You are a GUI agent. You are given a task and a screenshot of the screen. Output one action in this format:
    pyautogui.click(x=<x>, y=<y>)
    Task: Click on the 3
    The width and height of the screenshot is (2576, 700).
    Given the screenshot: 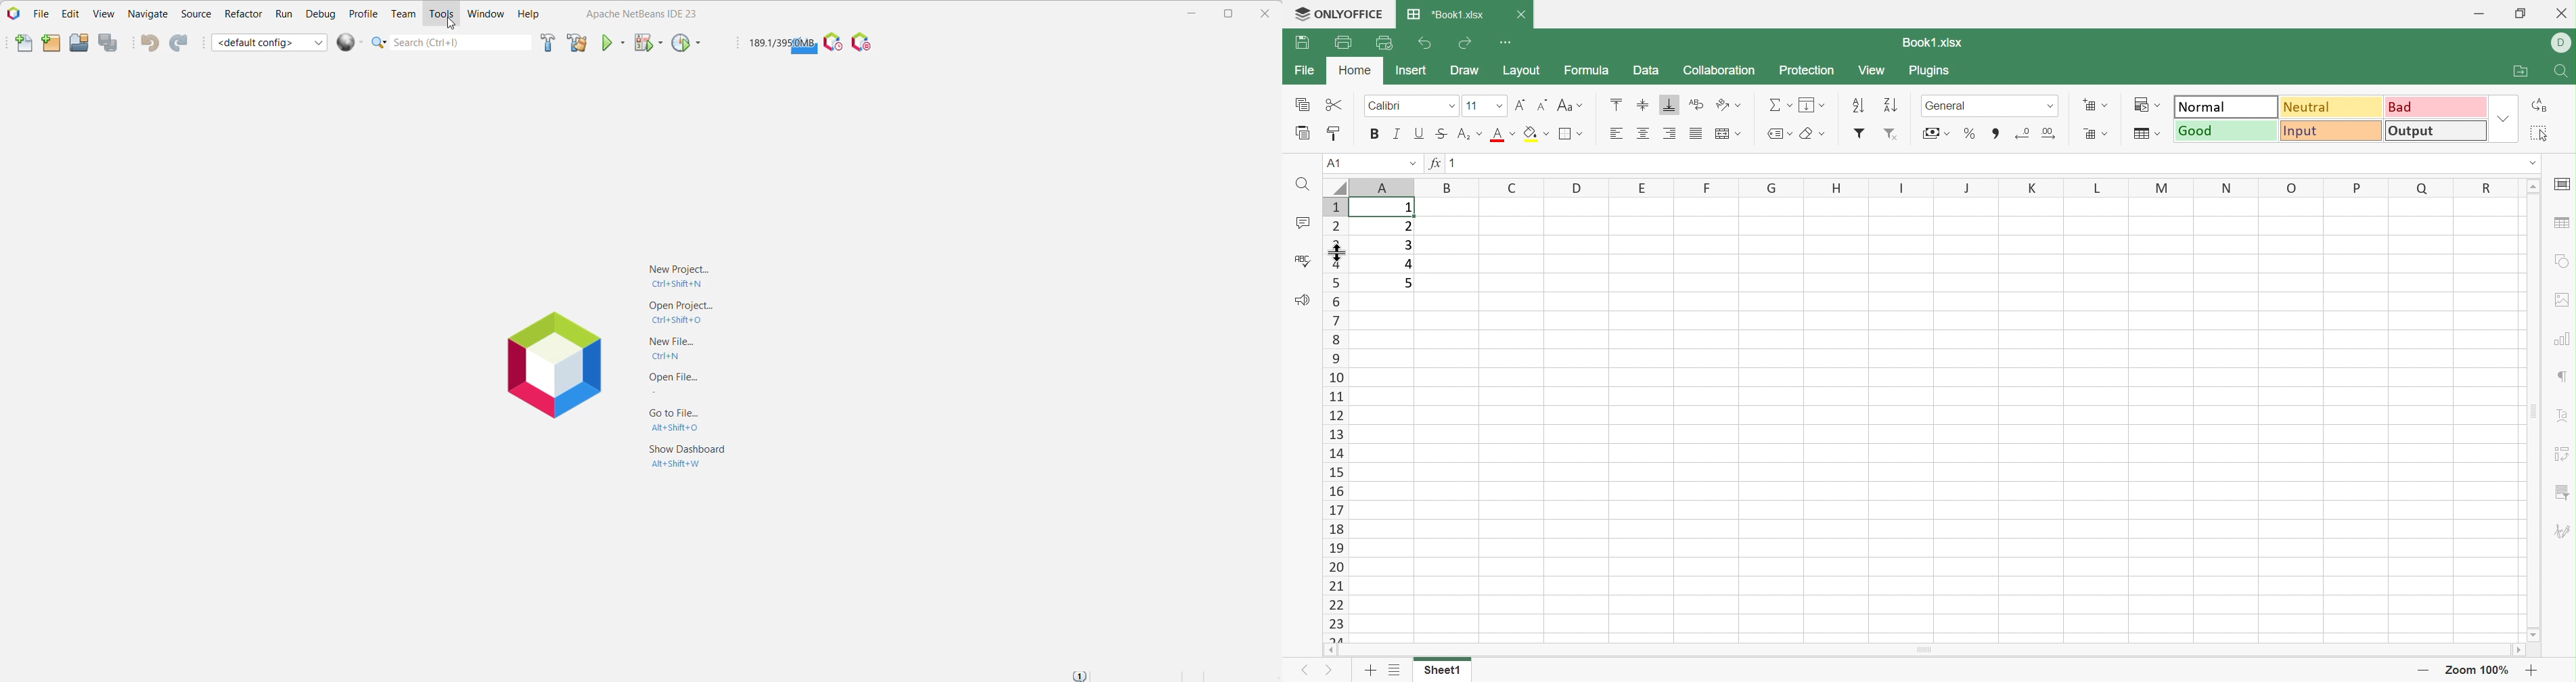 What is the action you would take?
    pyautogui.click(x=1409, y=246)
    